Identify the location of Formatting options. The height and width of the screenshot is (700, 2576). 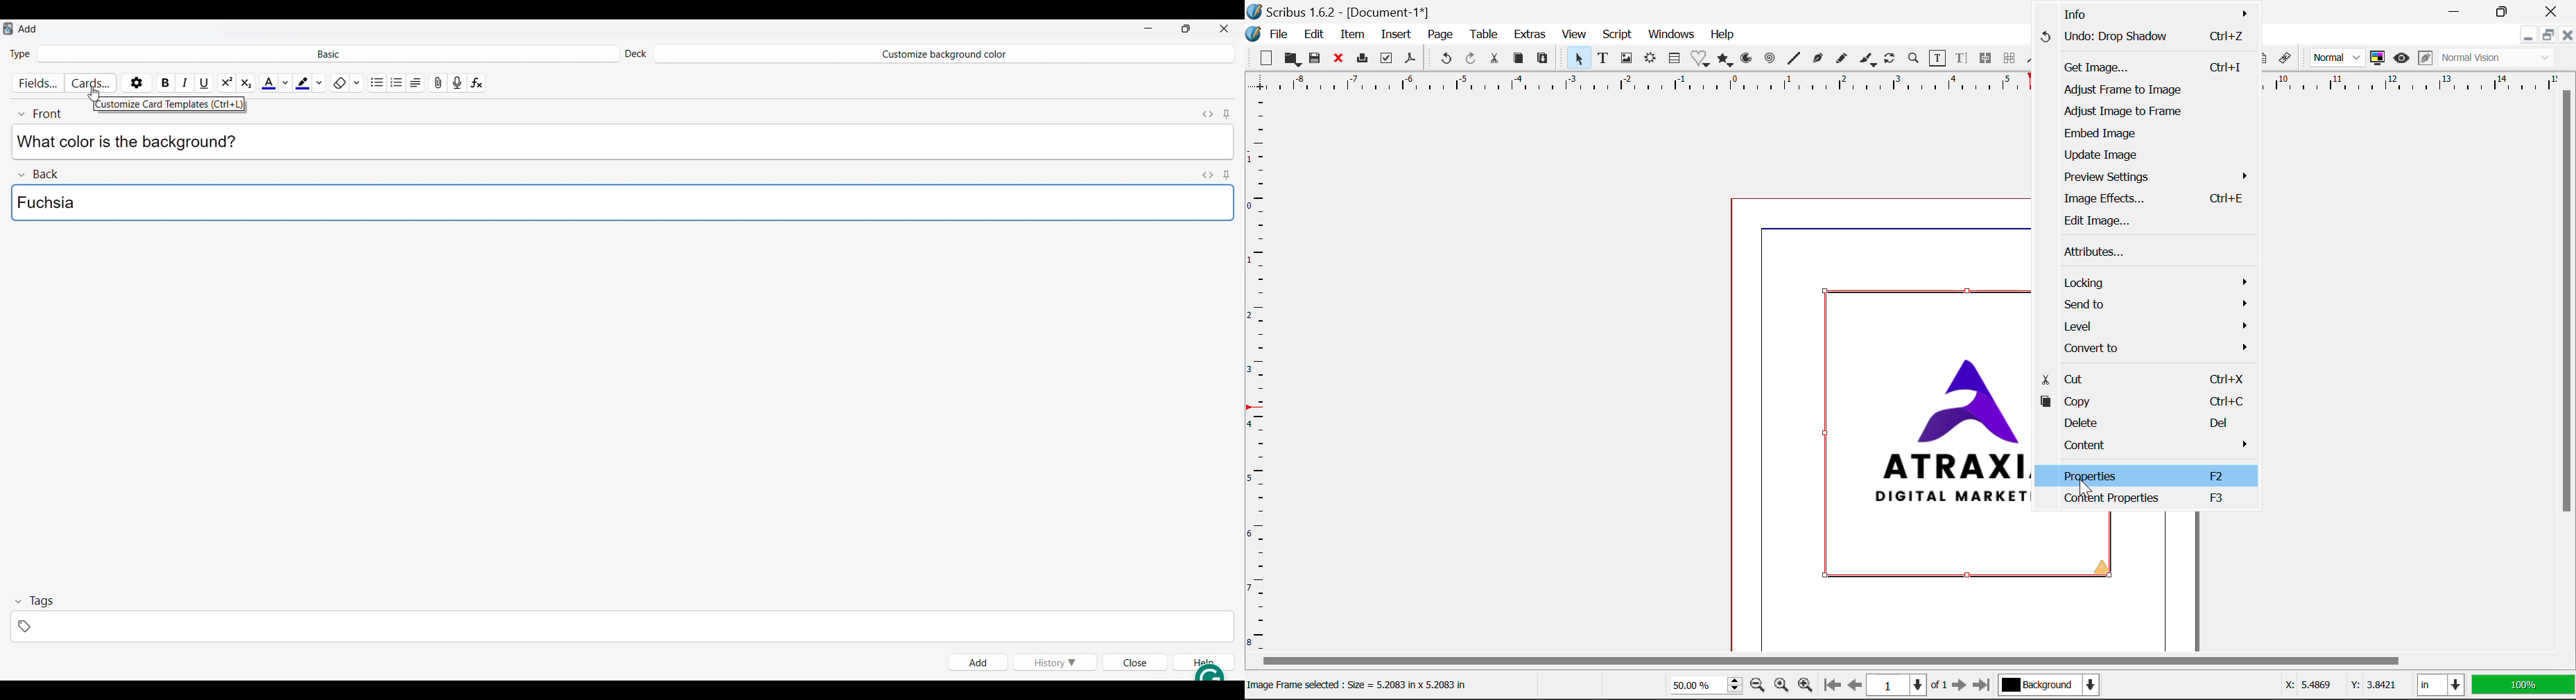
(357, 80).